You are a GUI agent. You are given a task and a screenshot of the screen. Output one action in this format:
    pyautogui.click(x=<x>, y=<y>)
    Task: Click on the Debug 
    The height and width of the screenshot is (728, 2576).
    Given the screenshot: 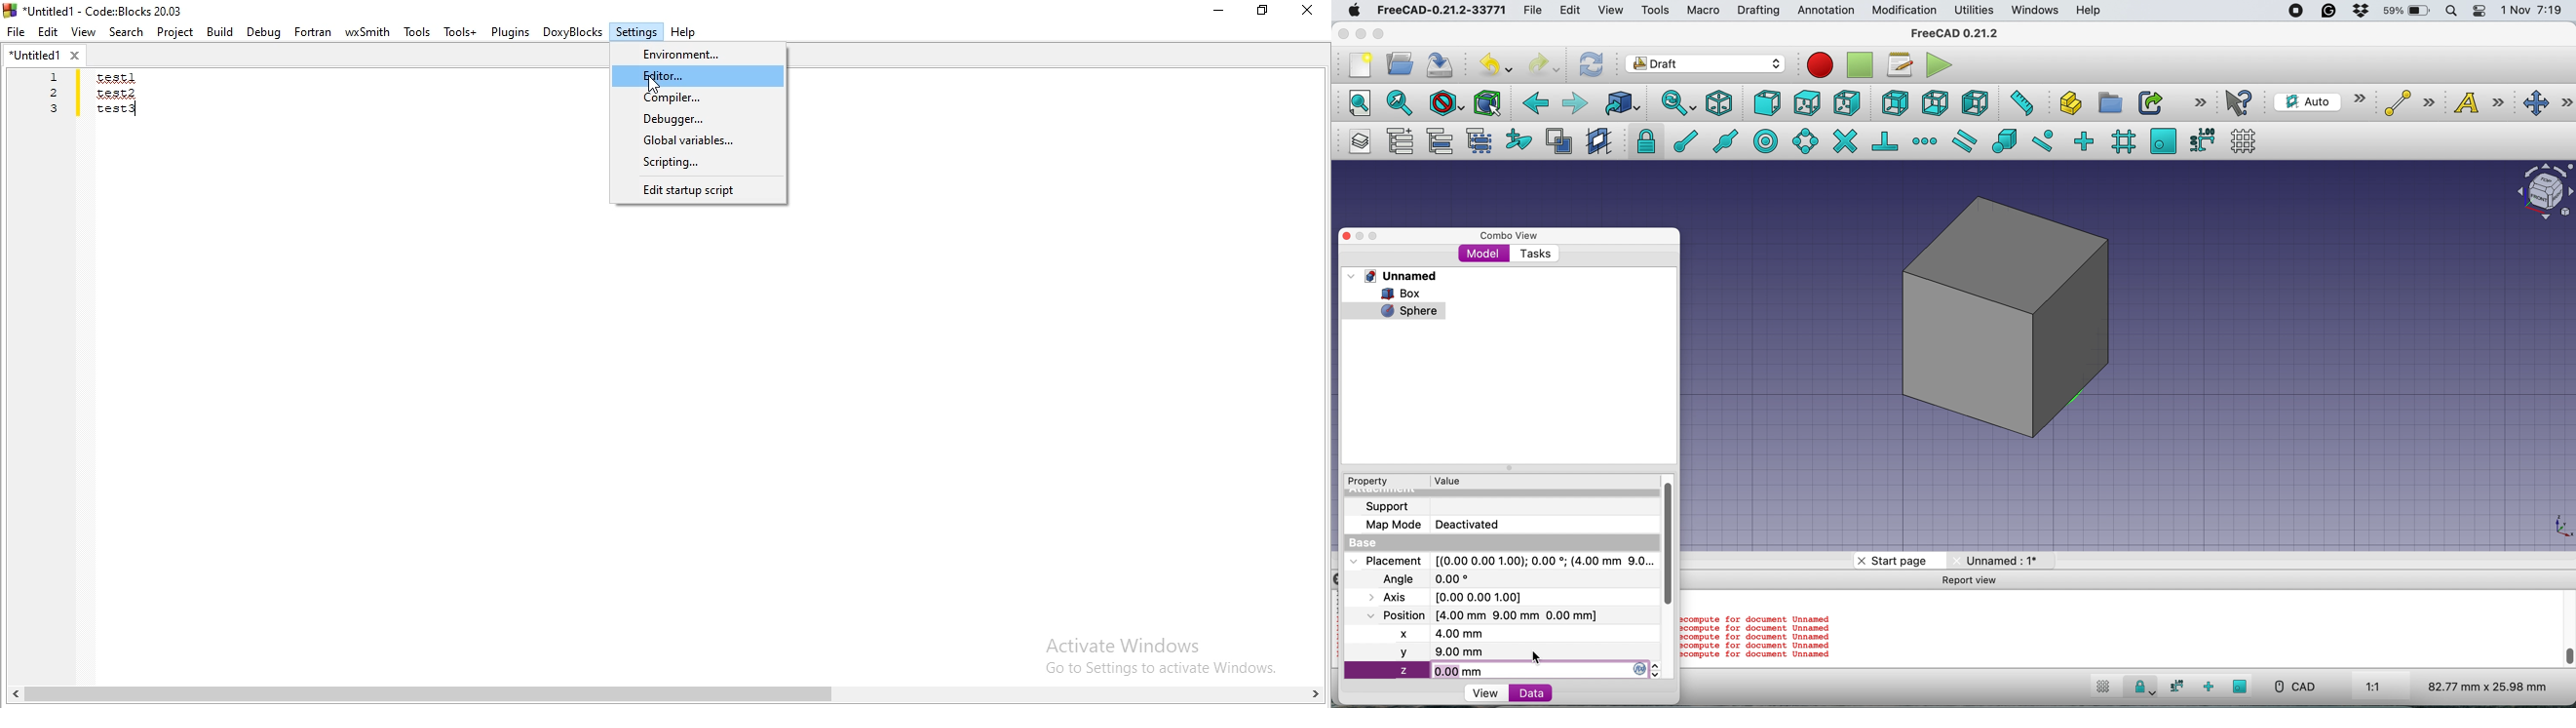 What is the action you would take?
    pyautogui.click(x=265, y=31)
    